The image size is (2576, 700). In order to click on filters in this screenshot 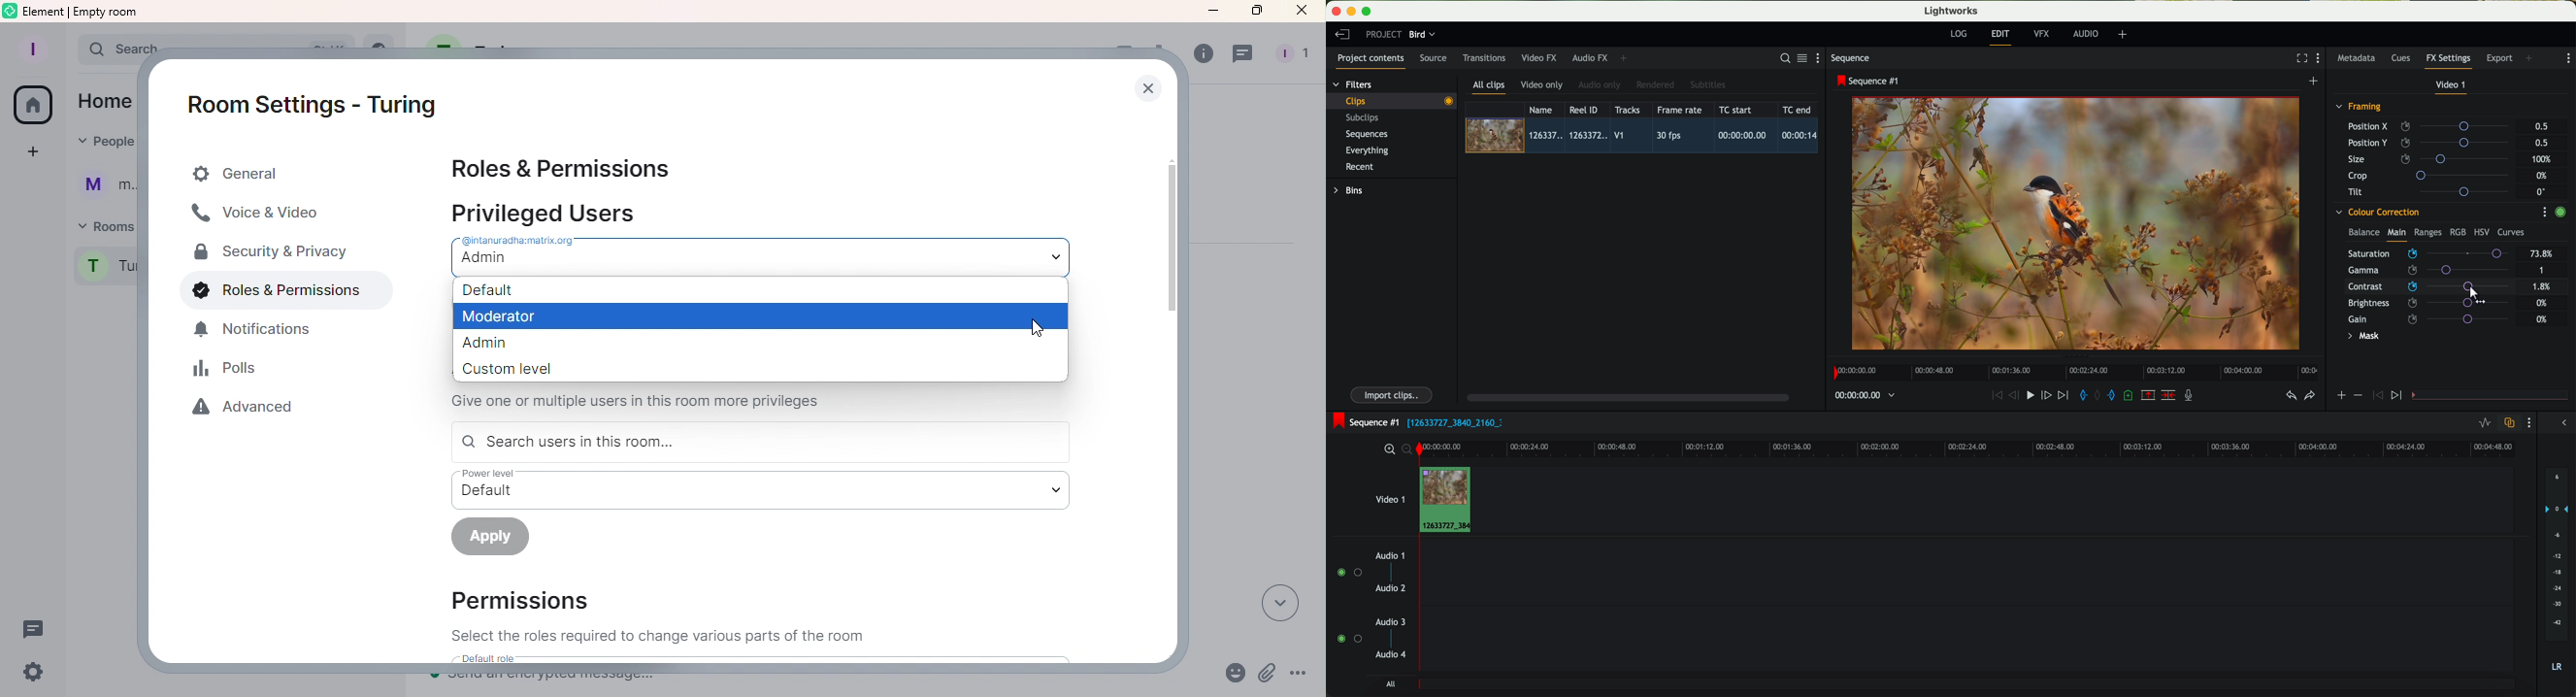, I will do `click(1353, 84)`.